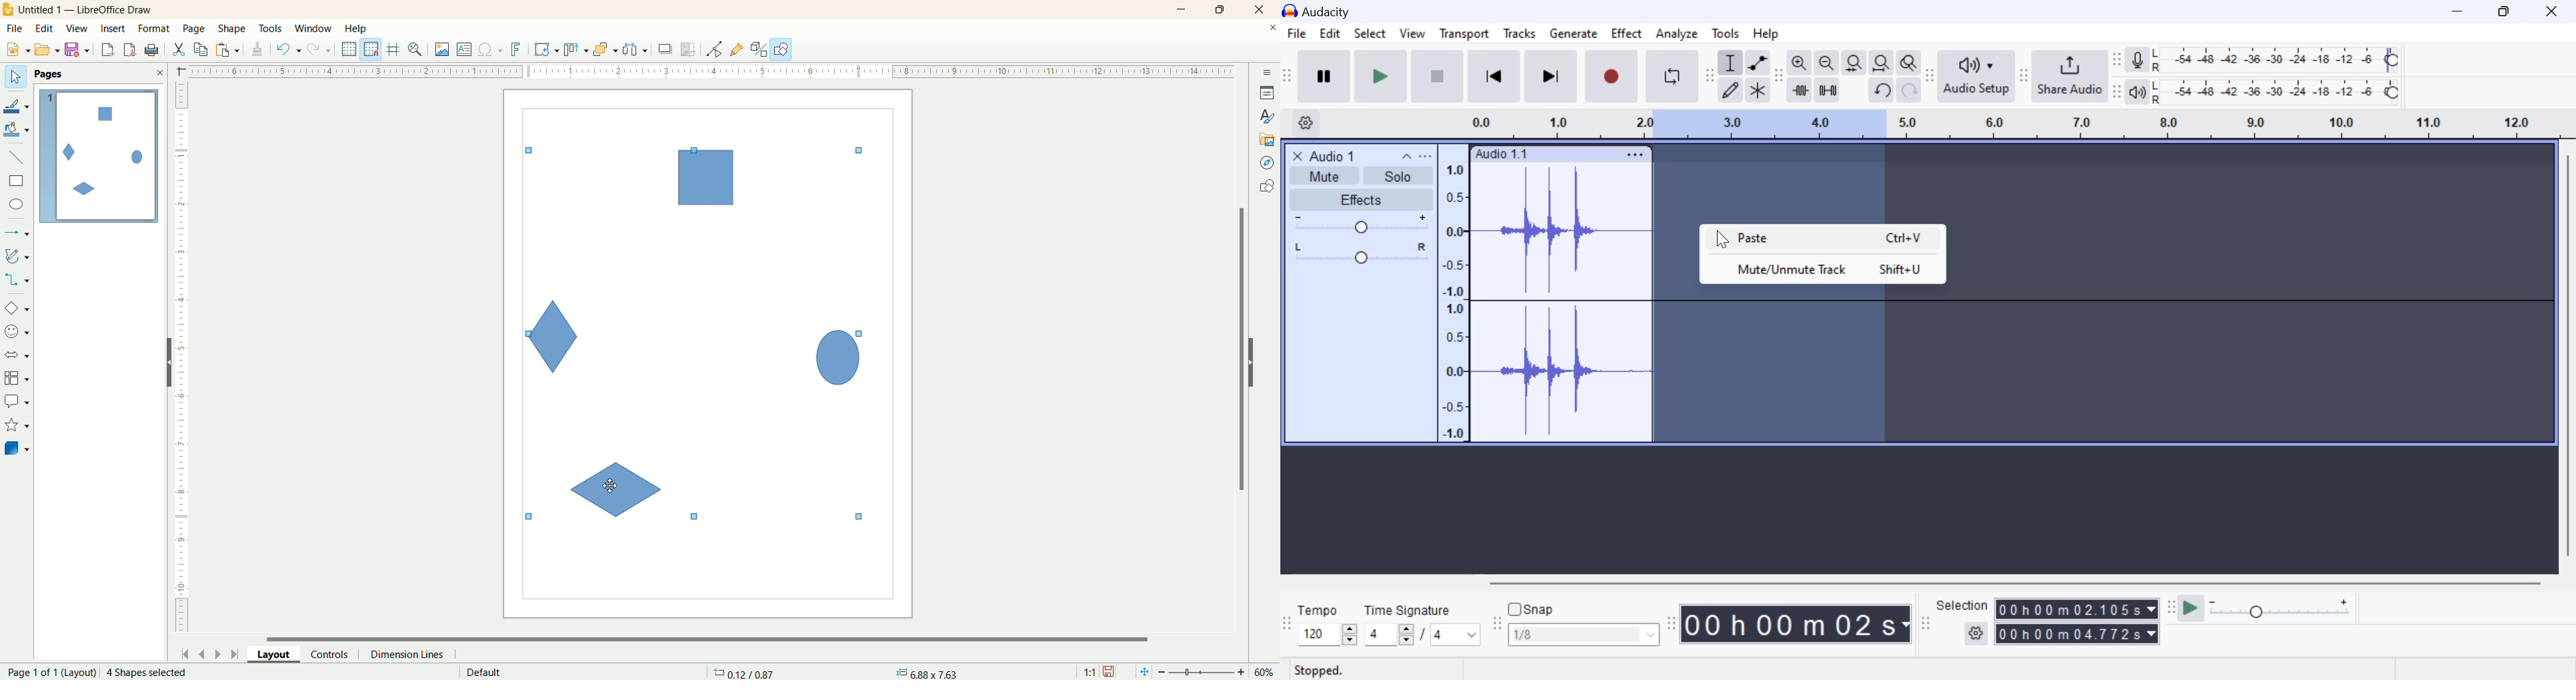 The height and width of the screenshot is (700, 2576). Describe the element at coordinates (19, 355) in the screenshot. I see `block arrow` at that location.